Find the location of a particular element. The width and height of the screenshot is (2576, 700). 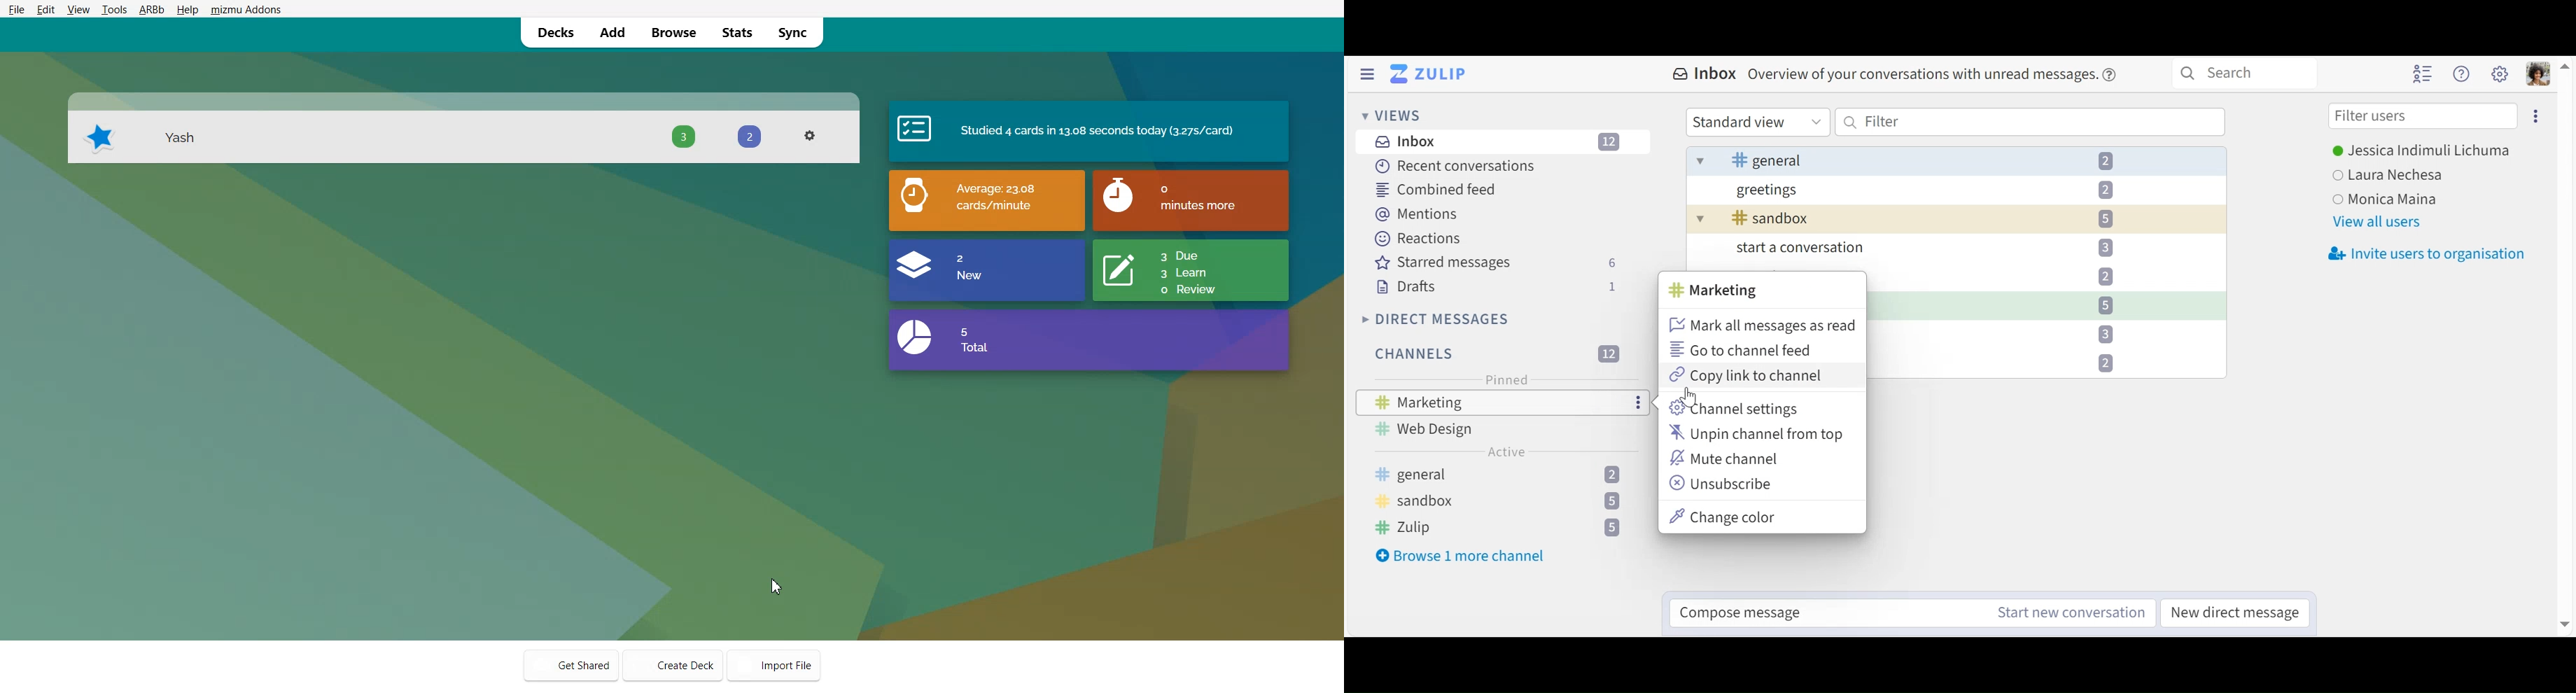

Unpin channel from top is located at coordinates (1758, 434).